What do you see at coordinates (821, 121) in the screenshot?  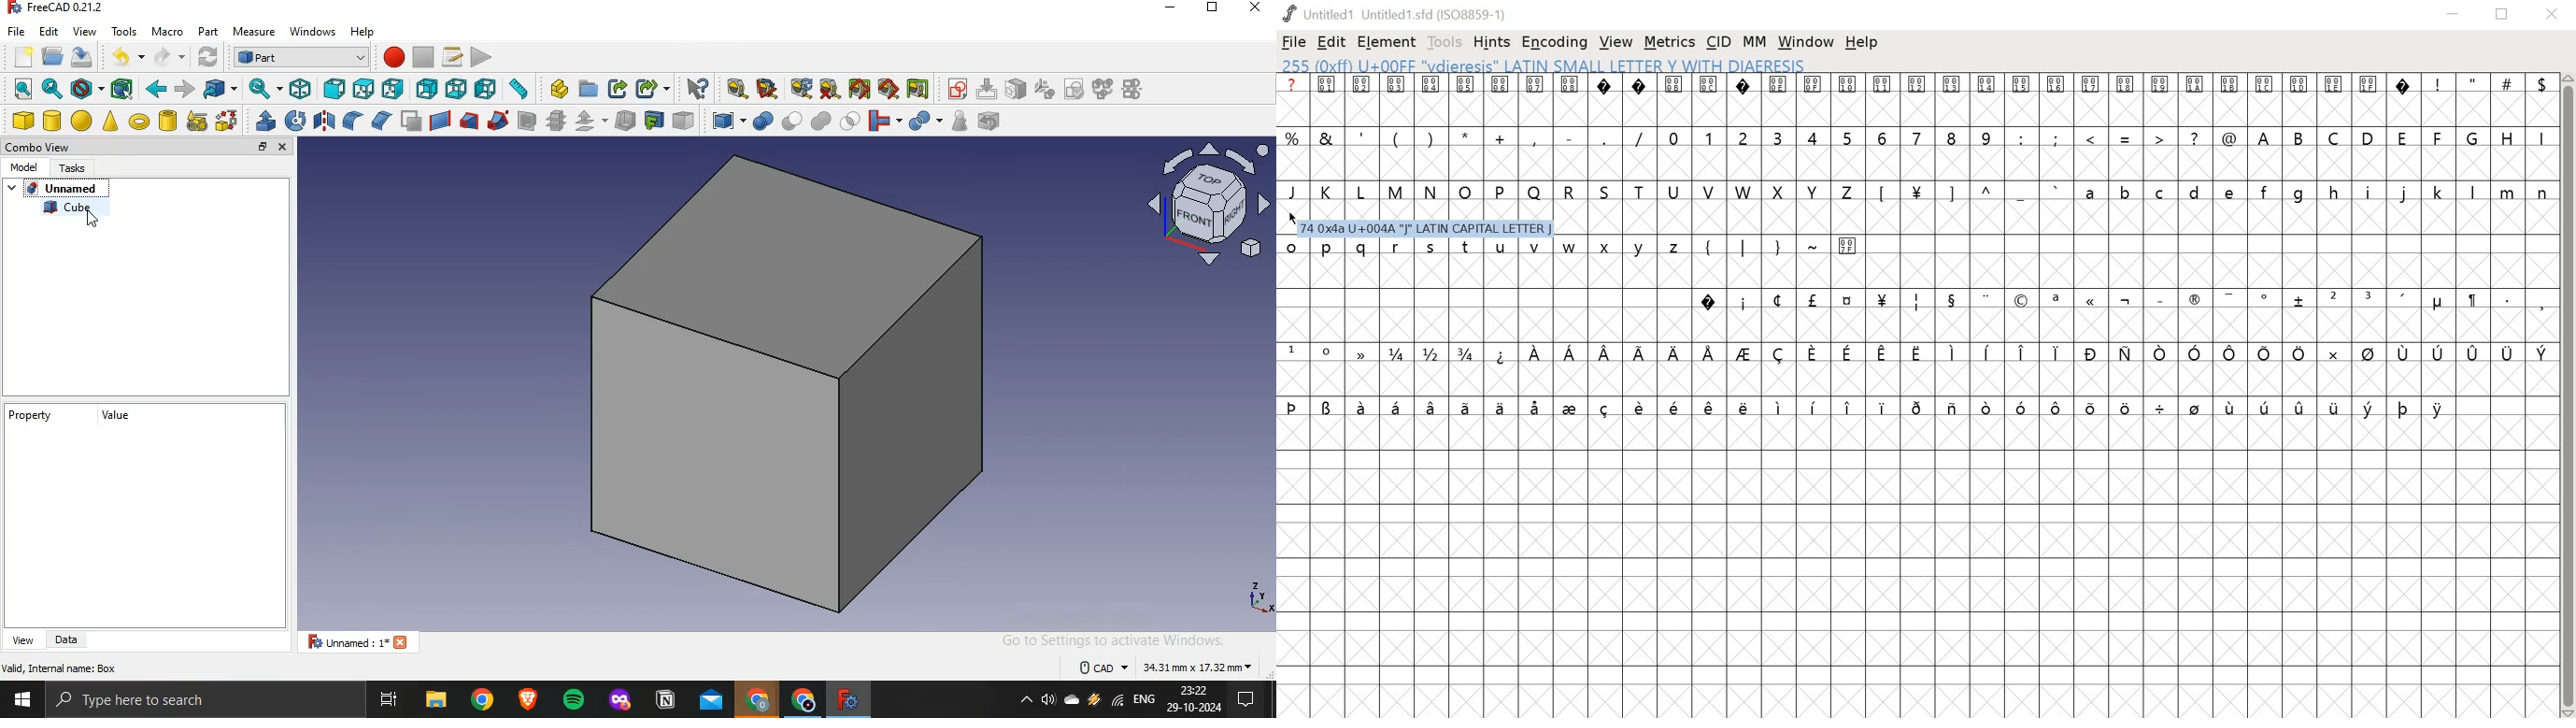 I see `union` at bounding box center [821, 121].